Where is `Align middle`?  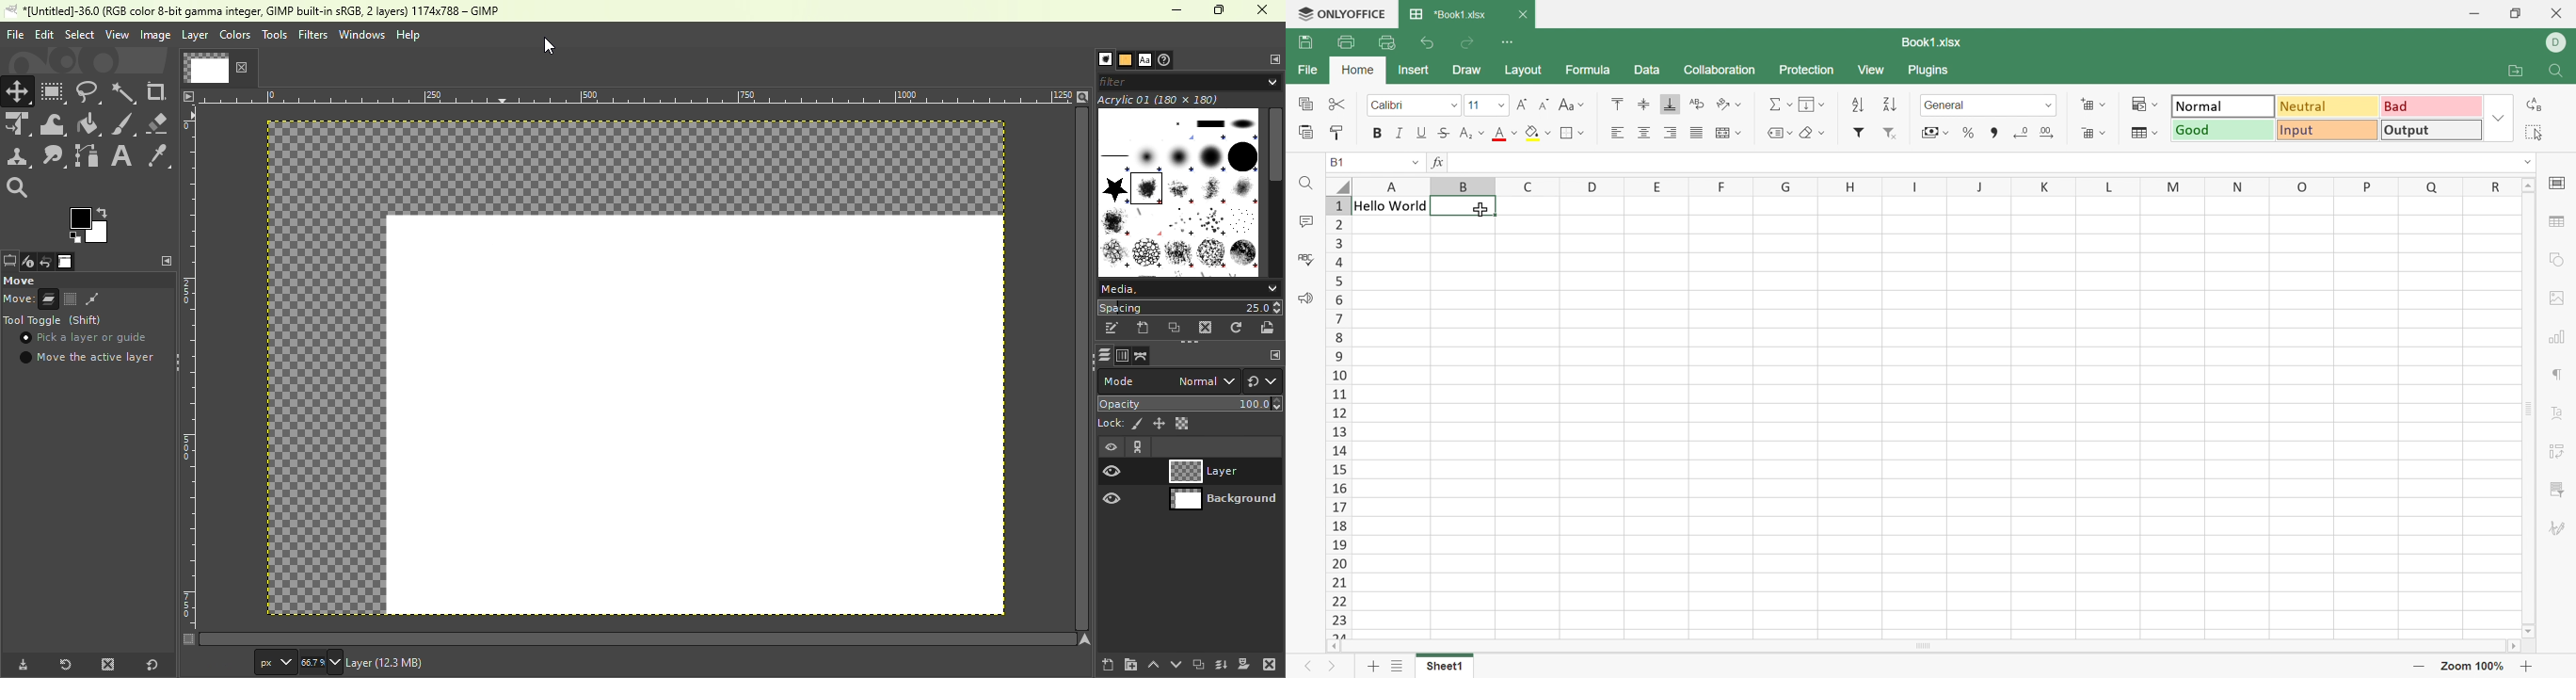 Align middle is located at coordinates (1644, 103).